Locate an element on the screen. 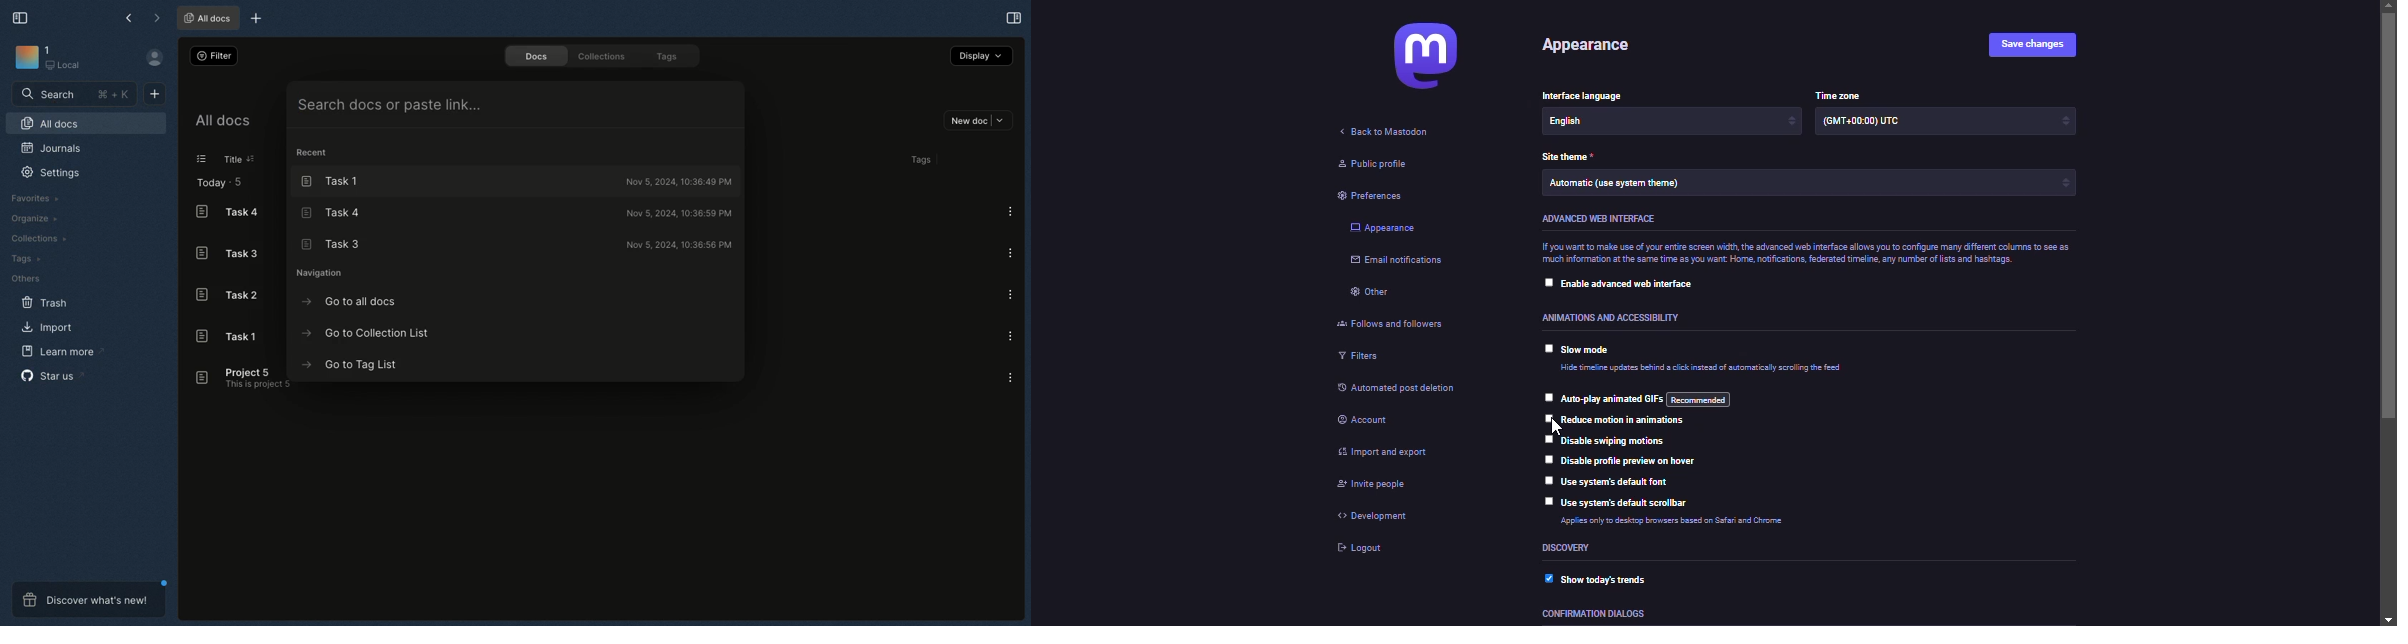 The width and height of the screenshot is (2408, 644). save changes is located at coordinates (2039, 45).